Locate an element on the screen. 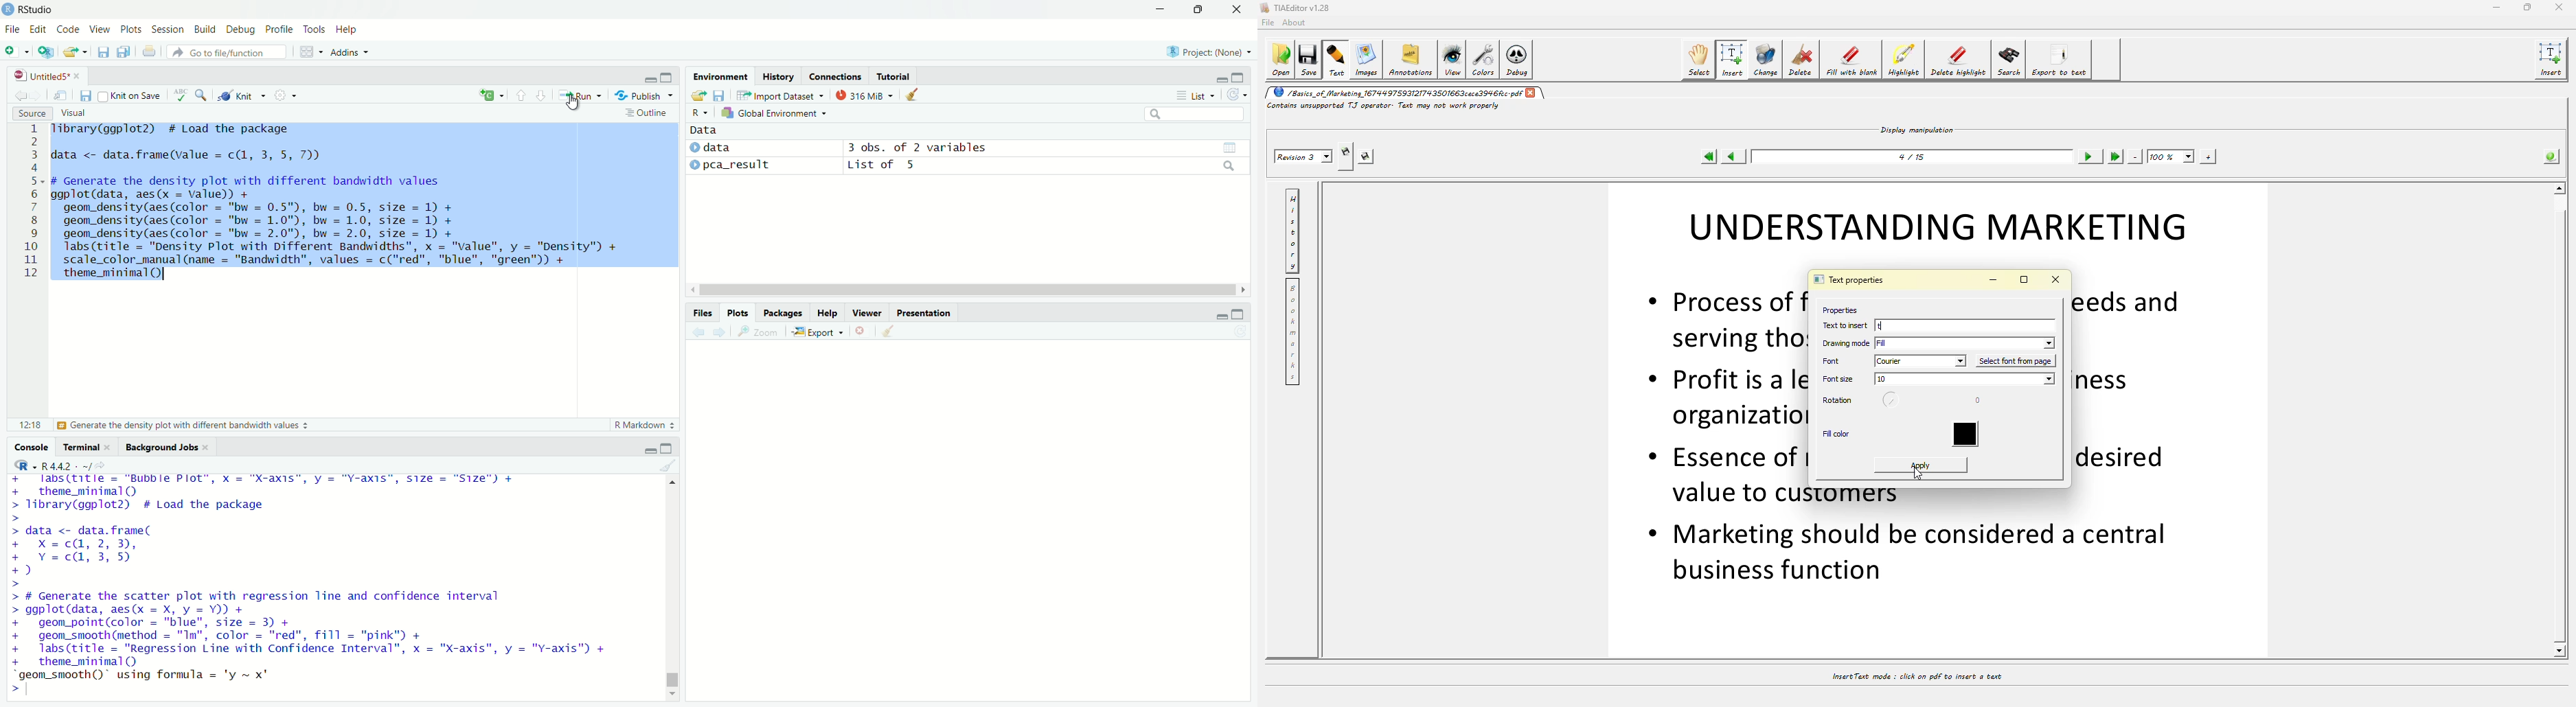 This screenshot has height=728, width=2576. Session is located at coordinates (167, 29).